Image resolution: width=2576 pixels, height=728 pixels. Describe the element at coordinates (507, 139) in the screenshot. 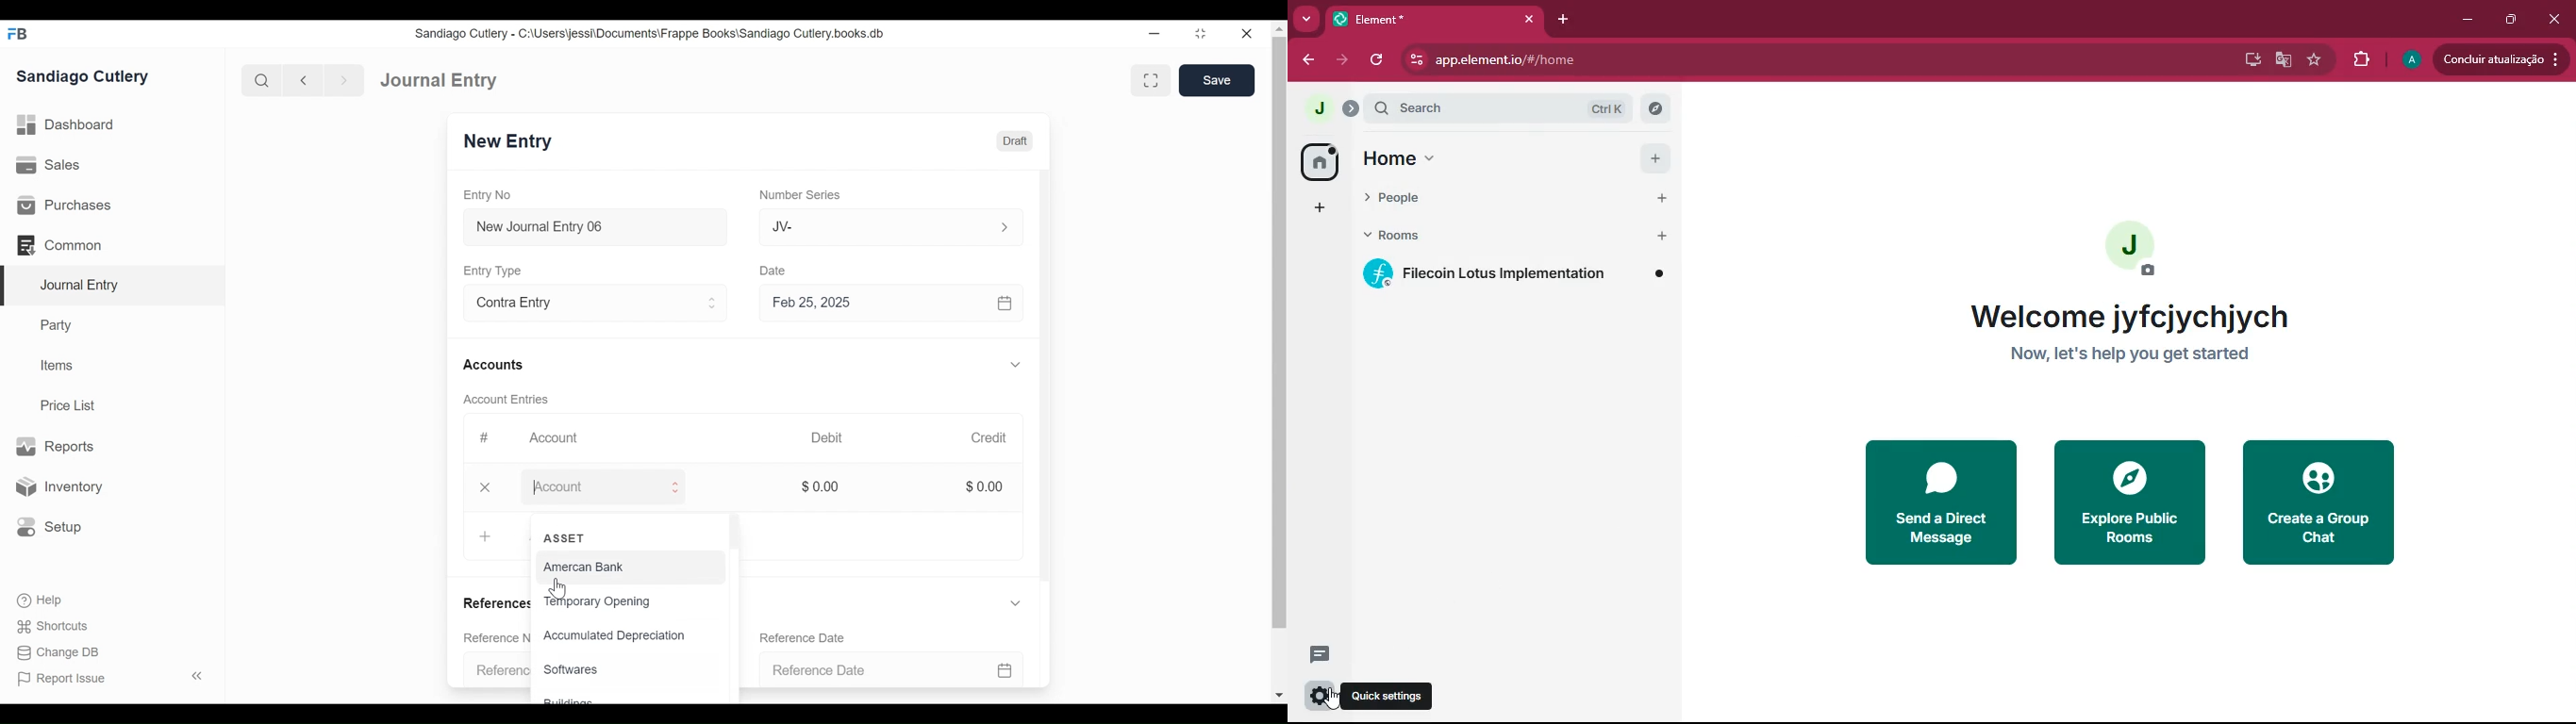

I see `New Entry` at that location.